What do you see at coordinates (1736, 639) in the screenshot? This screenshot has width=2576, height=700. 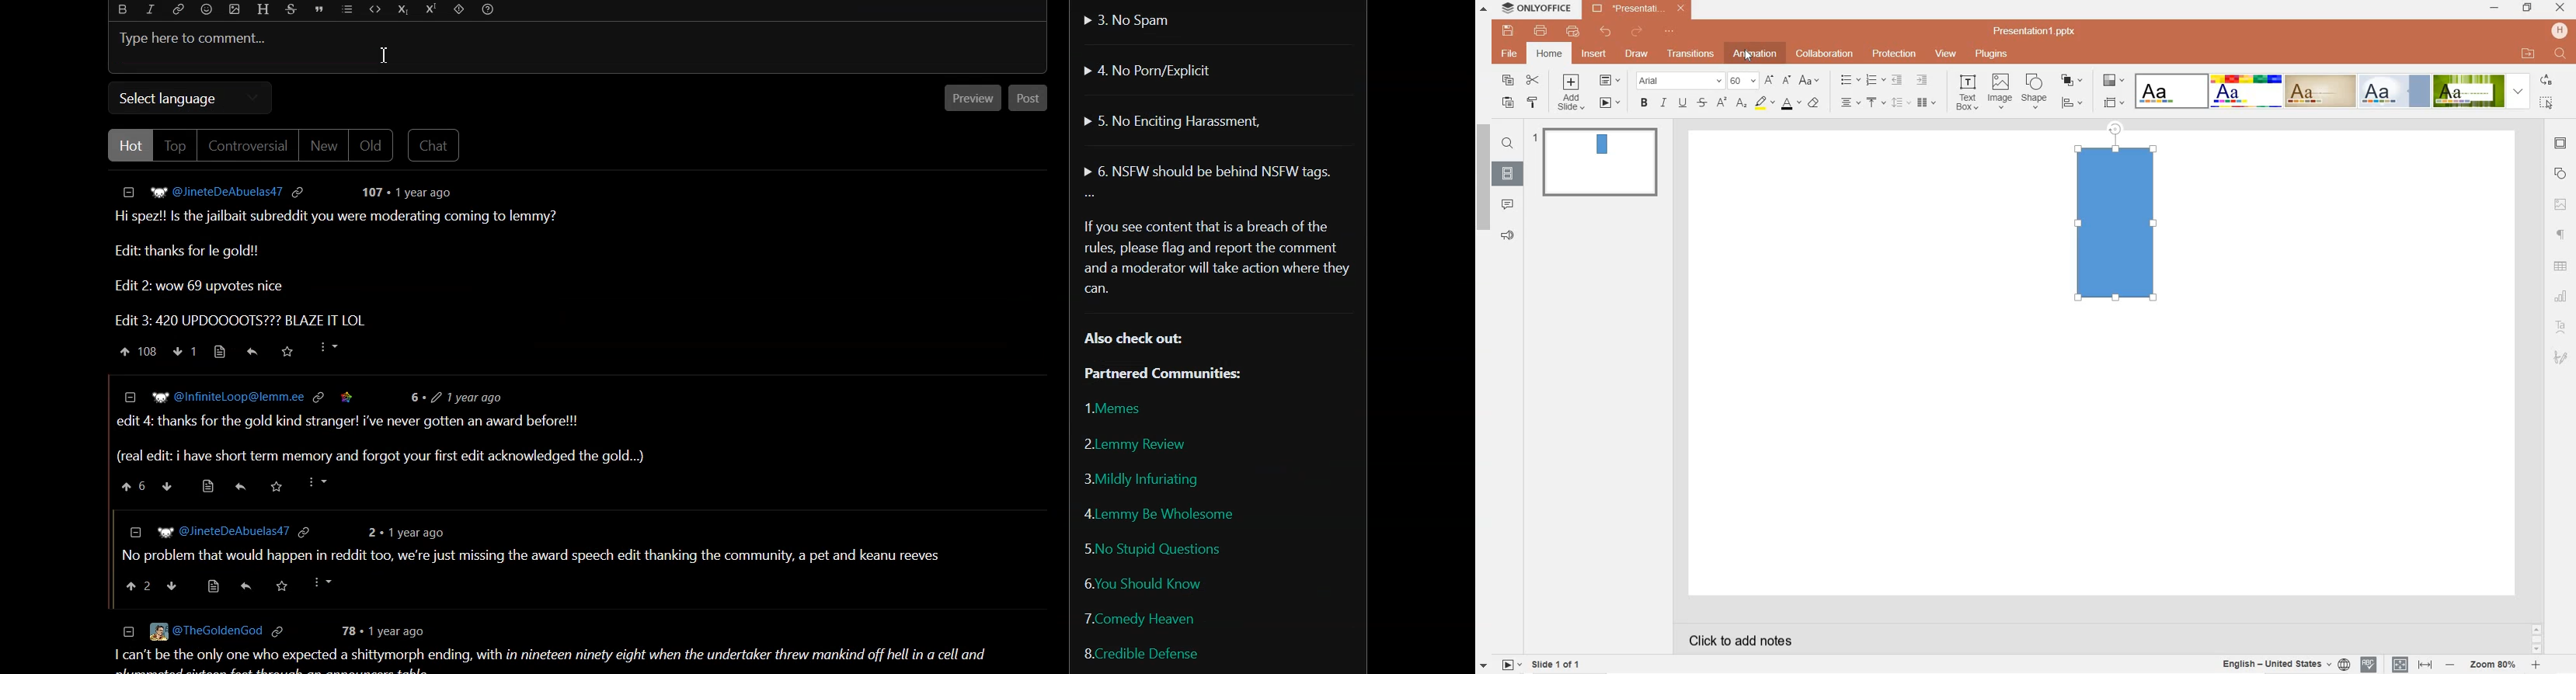 I see `click to add notes` at bounding box center [1736, 639].